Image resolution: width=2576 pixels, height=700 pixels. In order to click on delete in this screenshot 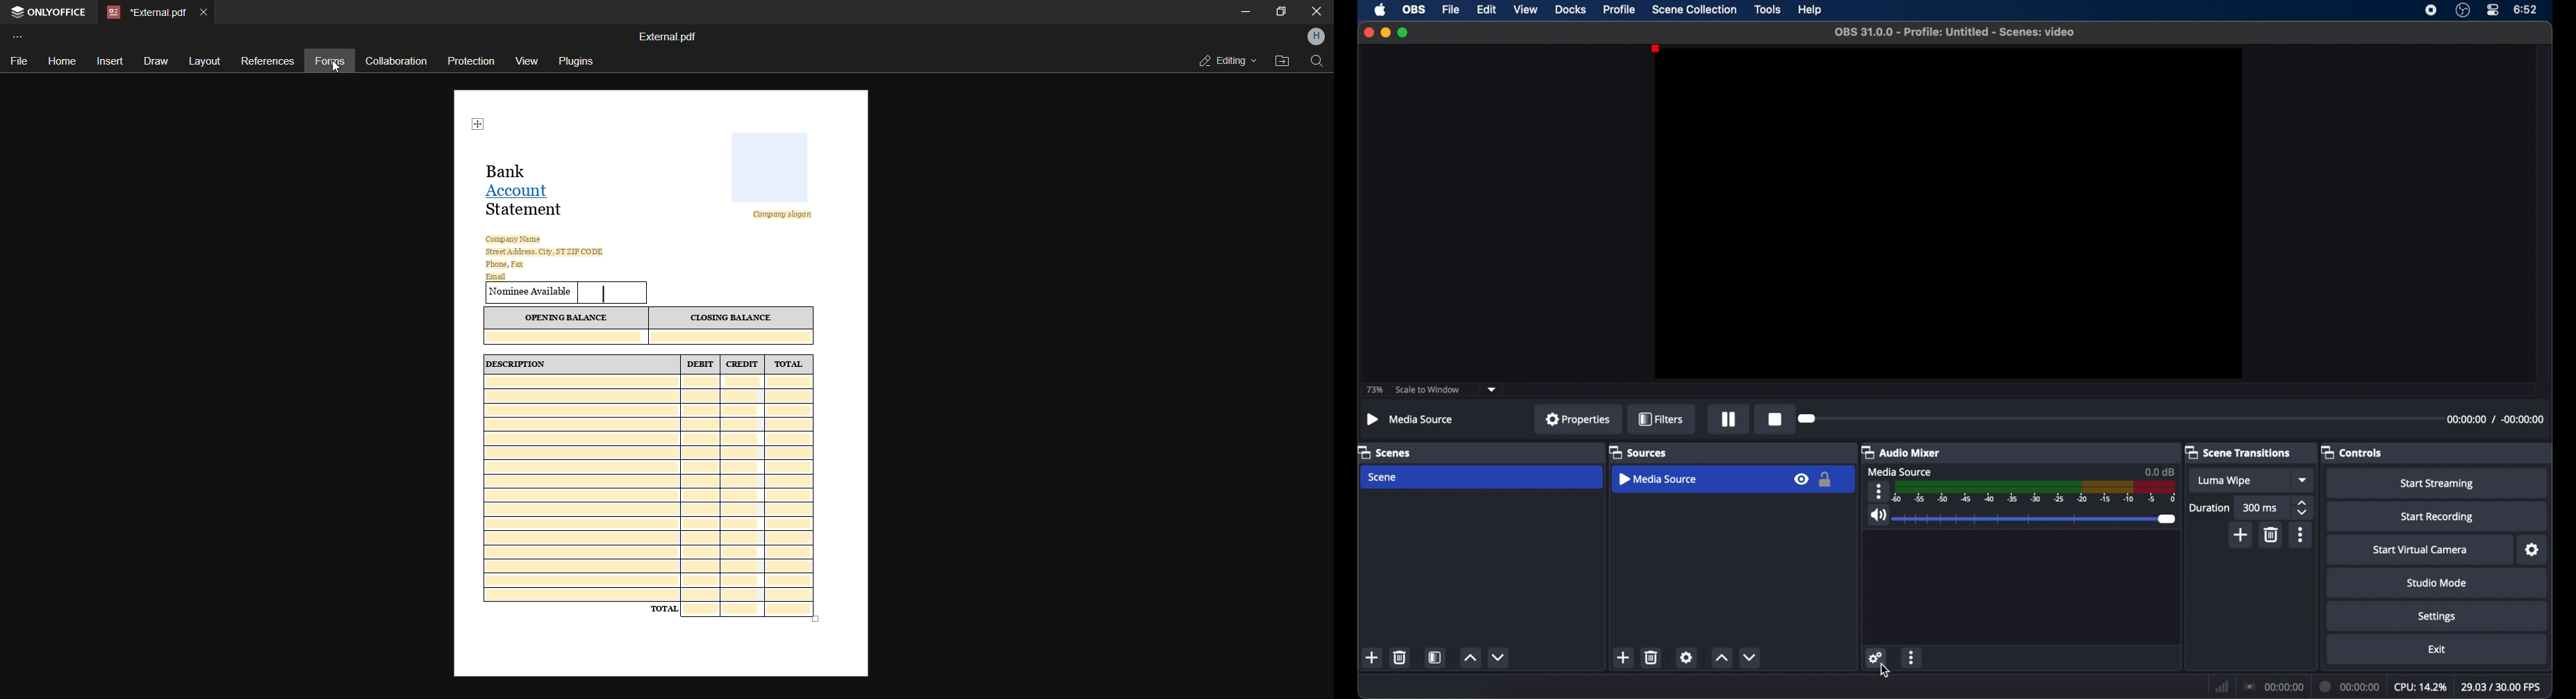, I will do `click(2270, 535)`.